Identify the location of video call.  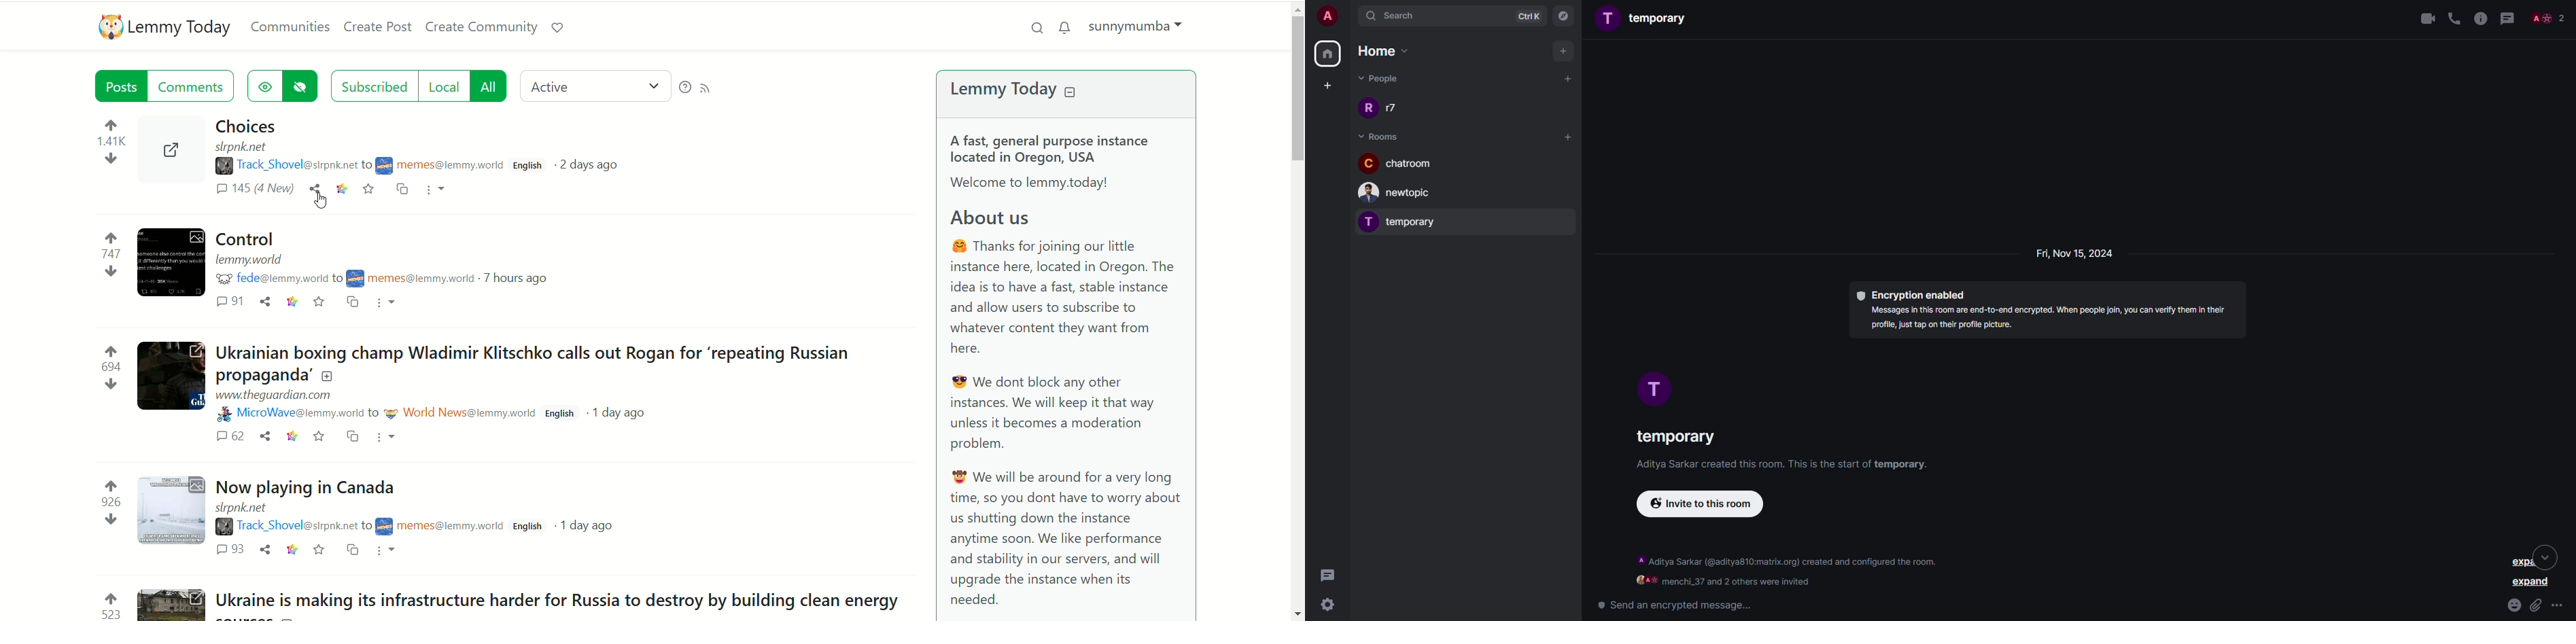
(2422, 17).